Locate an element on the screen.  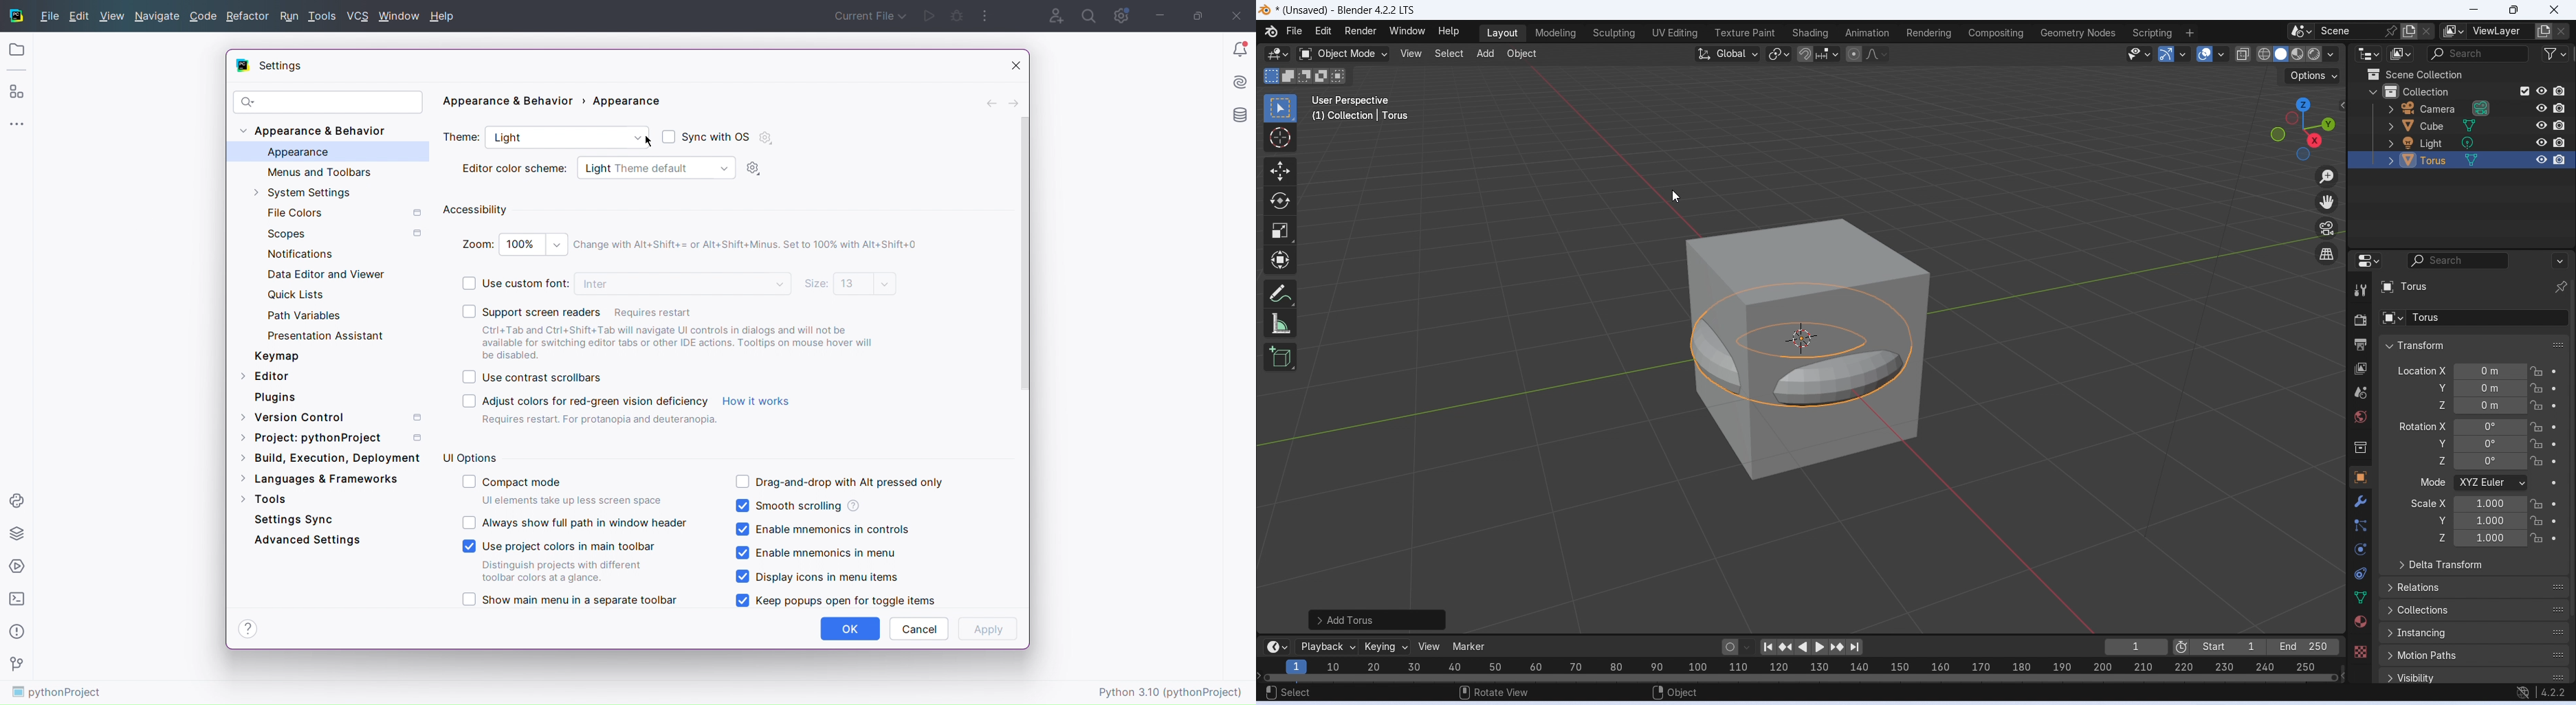
Rendering is located at coordinates (1928, 33).